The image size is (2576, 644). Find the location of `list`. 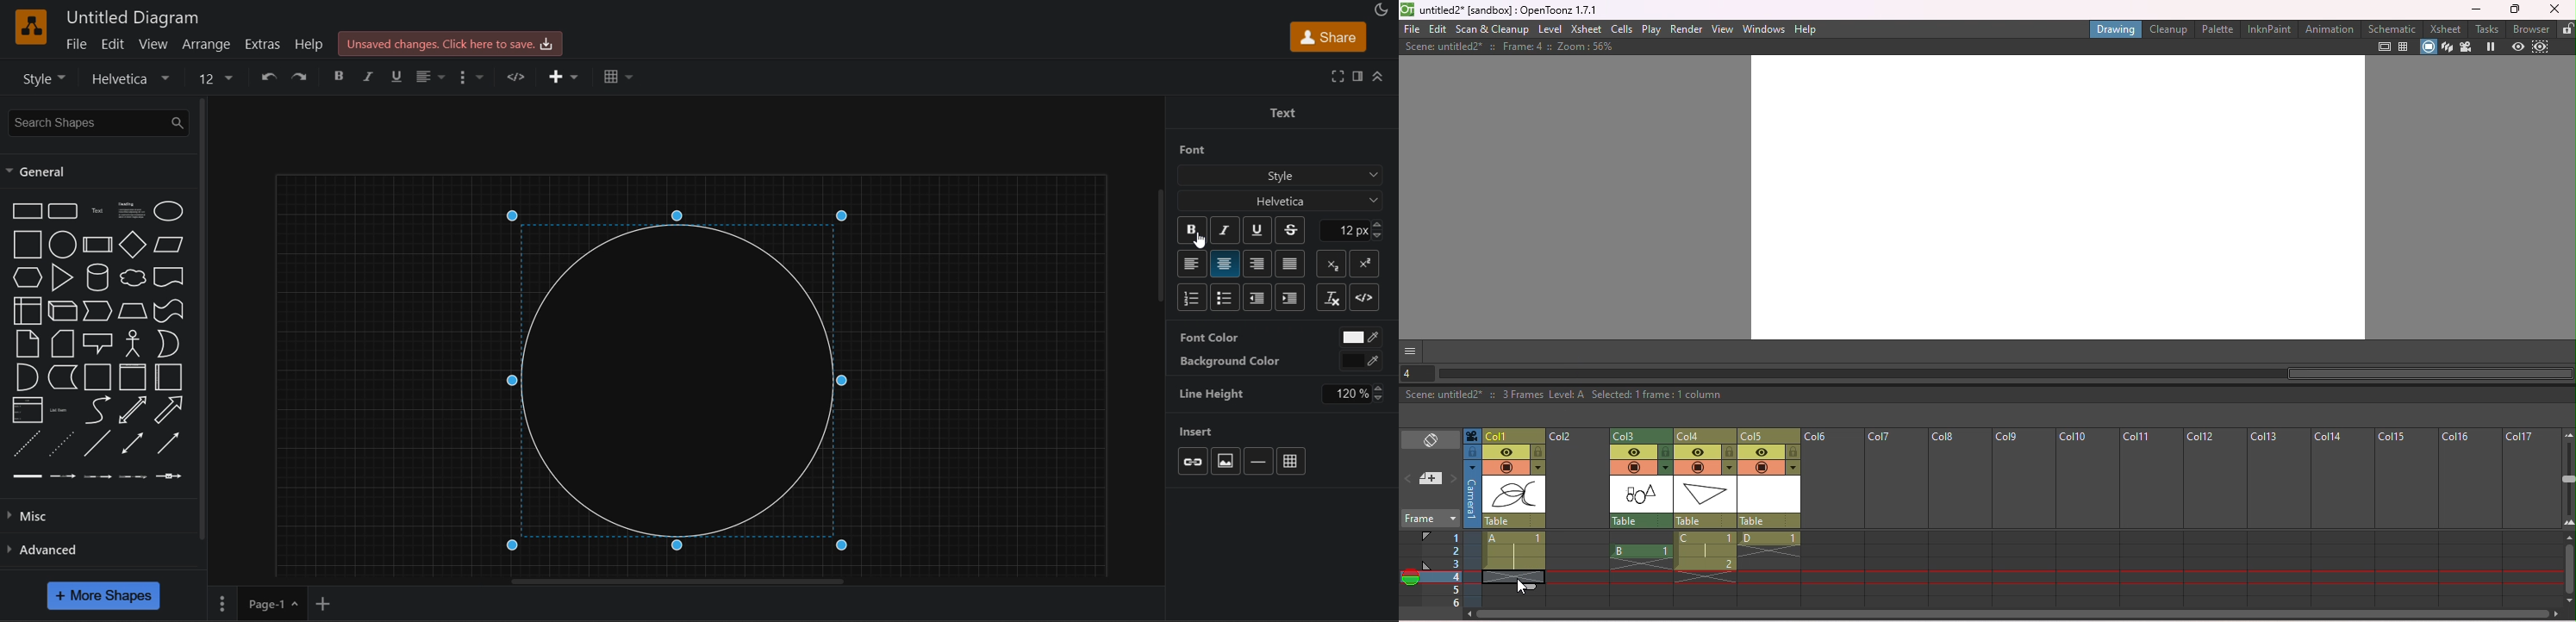

list is located at coordinates (26, 409).